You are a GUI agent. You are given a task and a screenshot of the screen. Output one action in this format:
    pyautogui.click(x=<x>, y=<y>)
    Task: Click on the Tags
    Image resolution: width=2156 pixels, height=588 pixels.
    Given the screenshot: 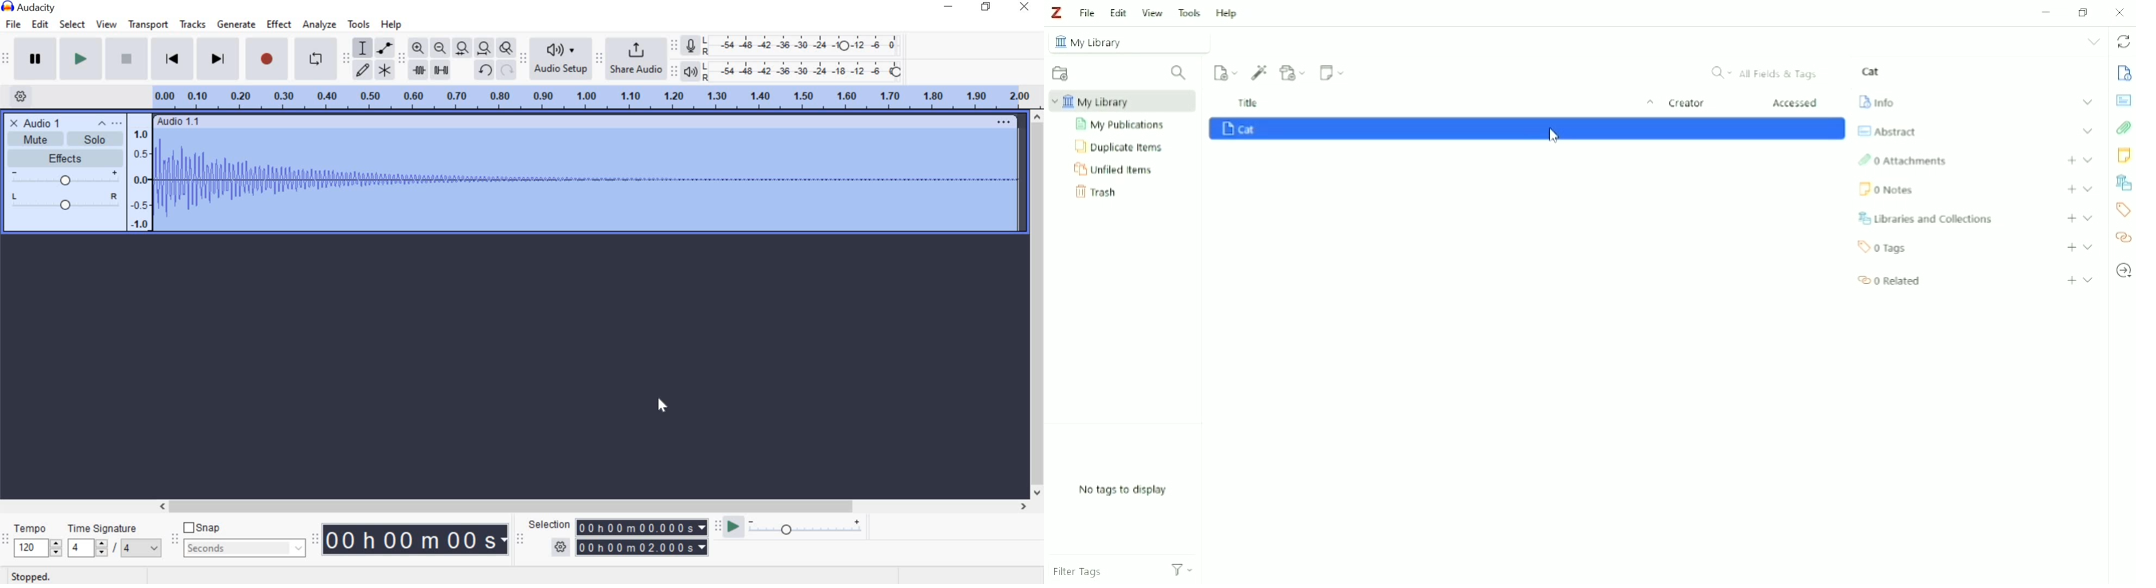 What is the action you would take?
    pyautogui.click(x=2122, y=209)
    